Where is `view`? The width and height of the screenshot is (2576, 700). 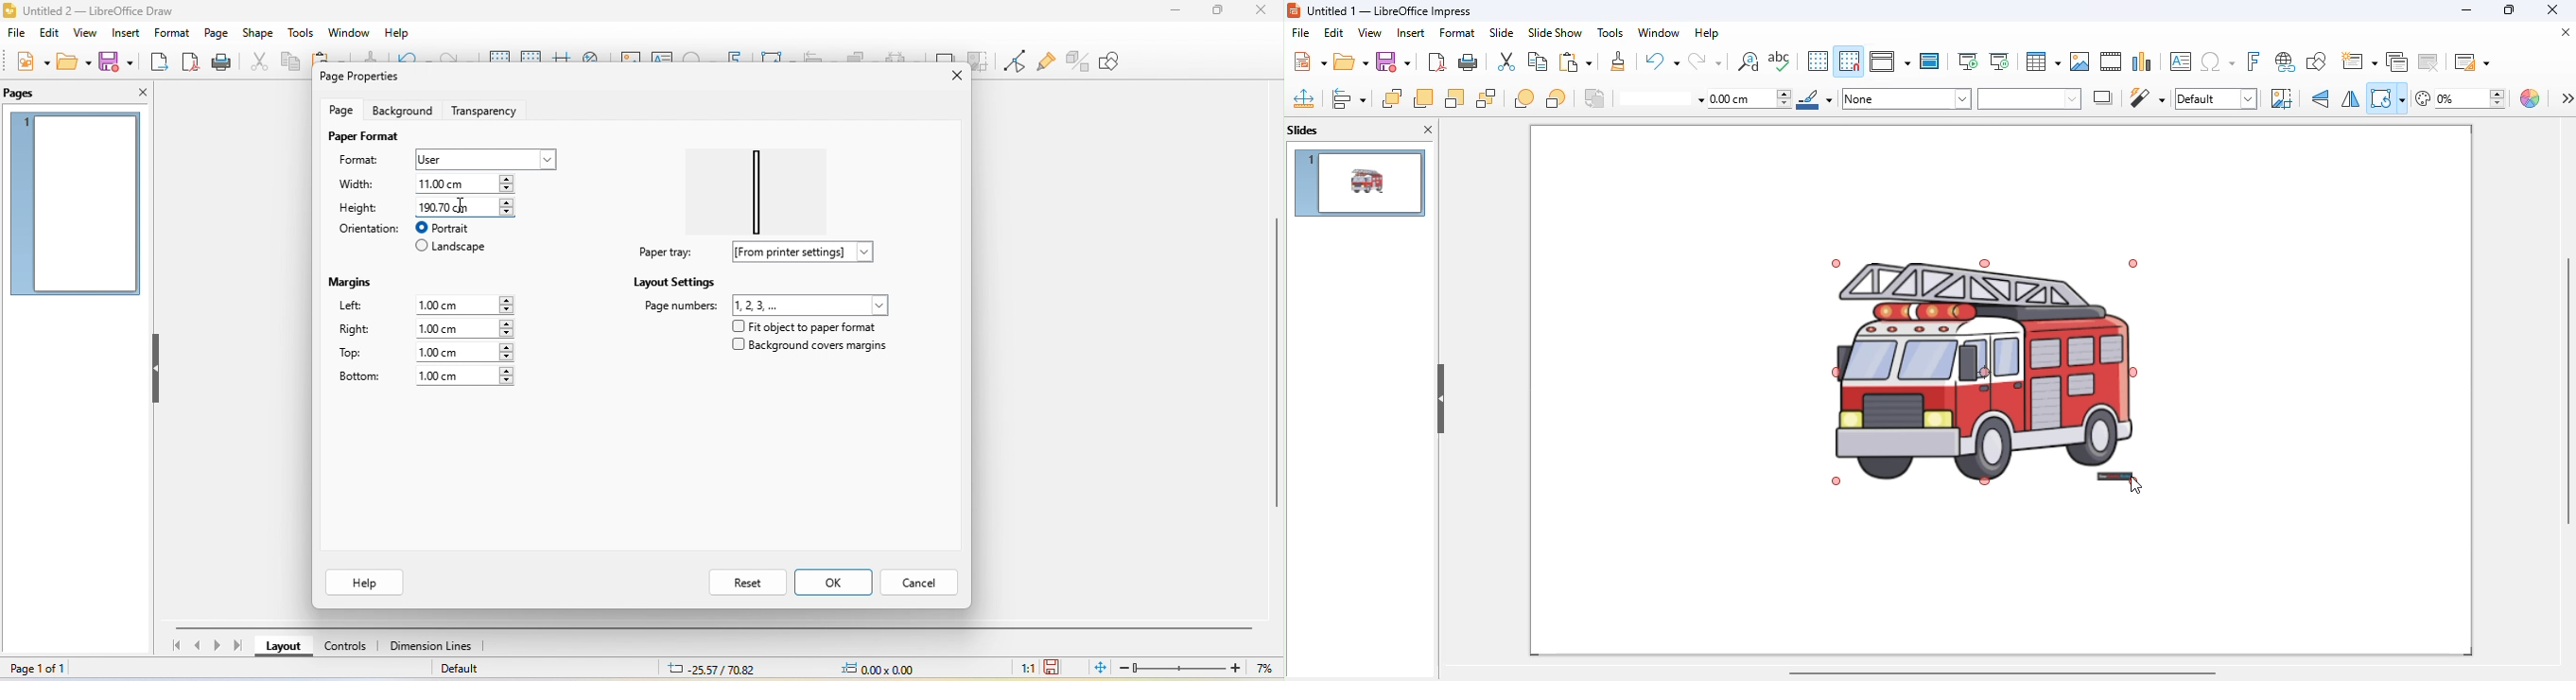 view is located at coordinates (1369, 33).